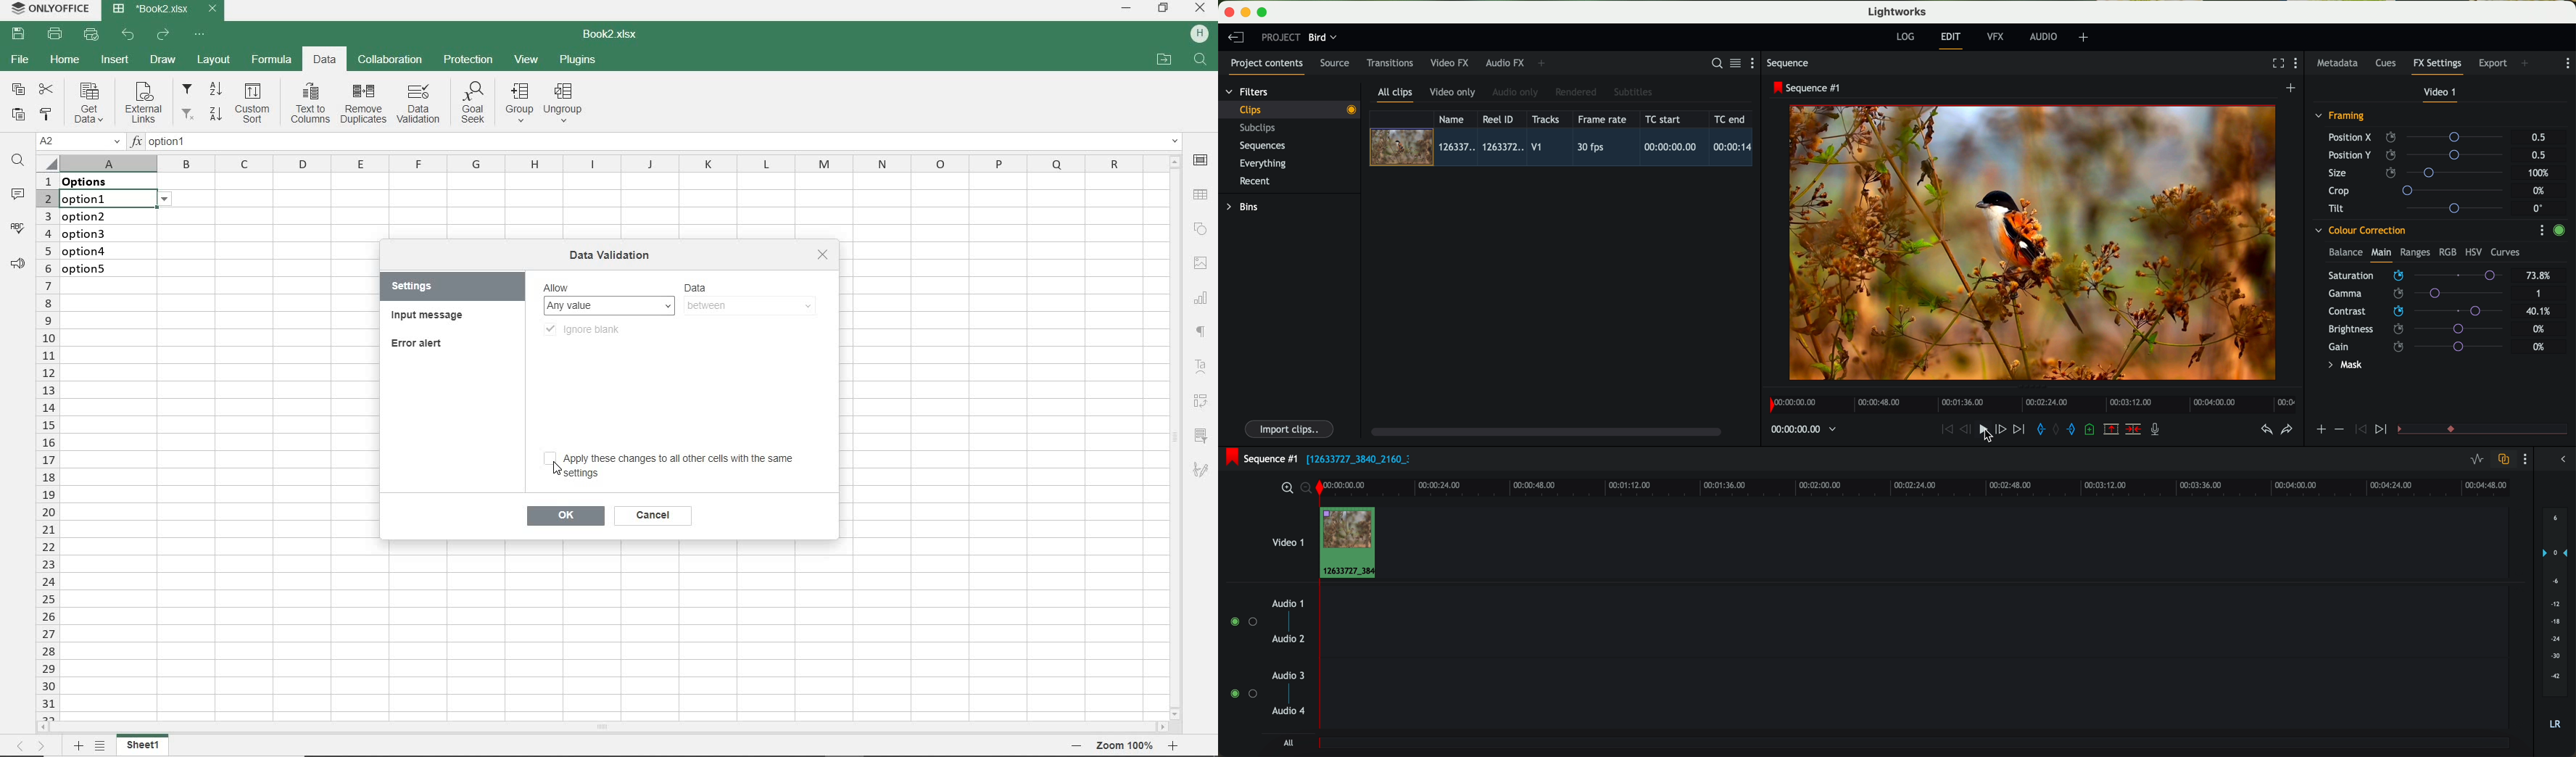 This screenshot has height=784, width=2576. Describe the element at coordinates (1201, 35) in the screenshot. I see `HP` at that location.